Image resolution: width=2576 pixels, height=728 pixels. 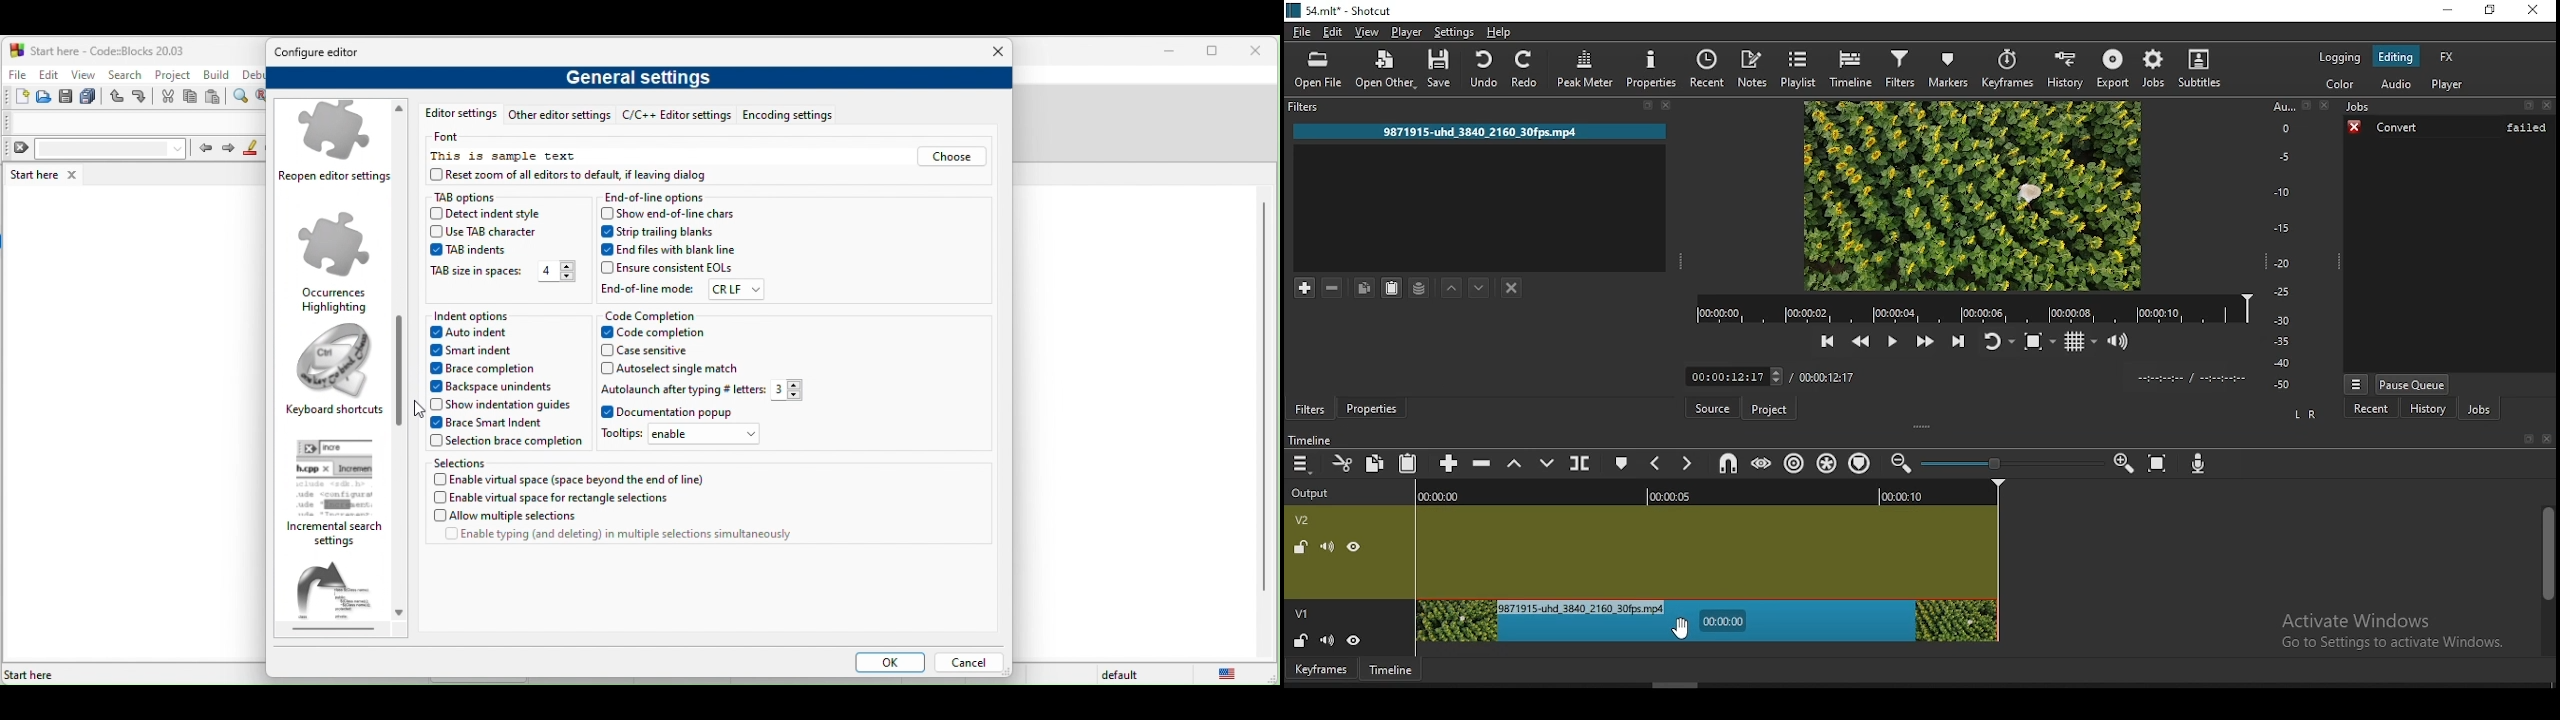 What do you see at coordinates (643, 81) in the screenshot?
I see `general settings` at bounding box center [643, 81].